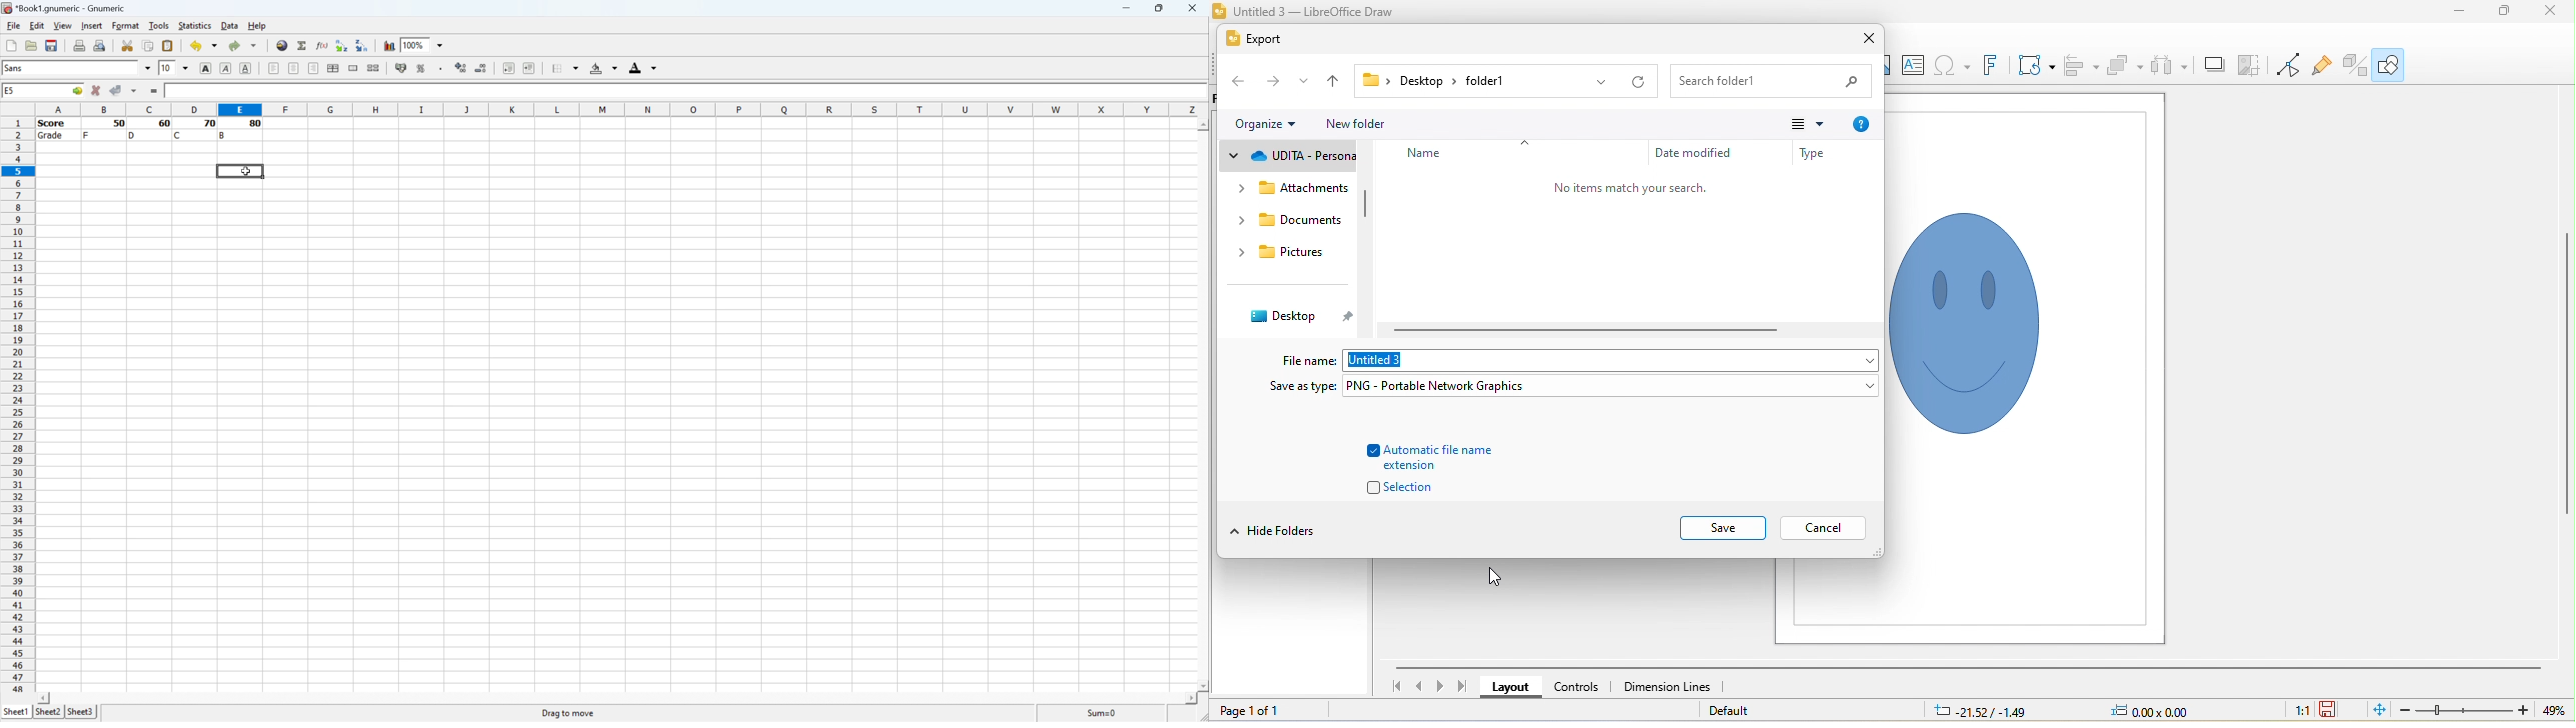  I want to click on Undo, so click(202, 45).